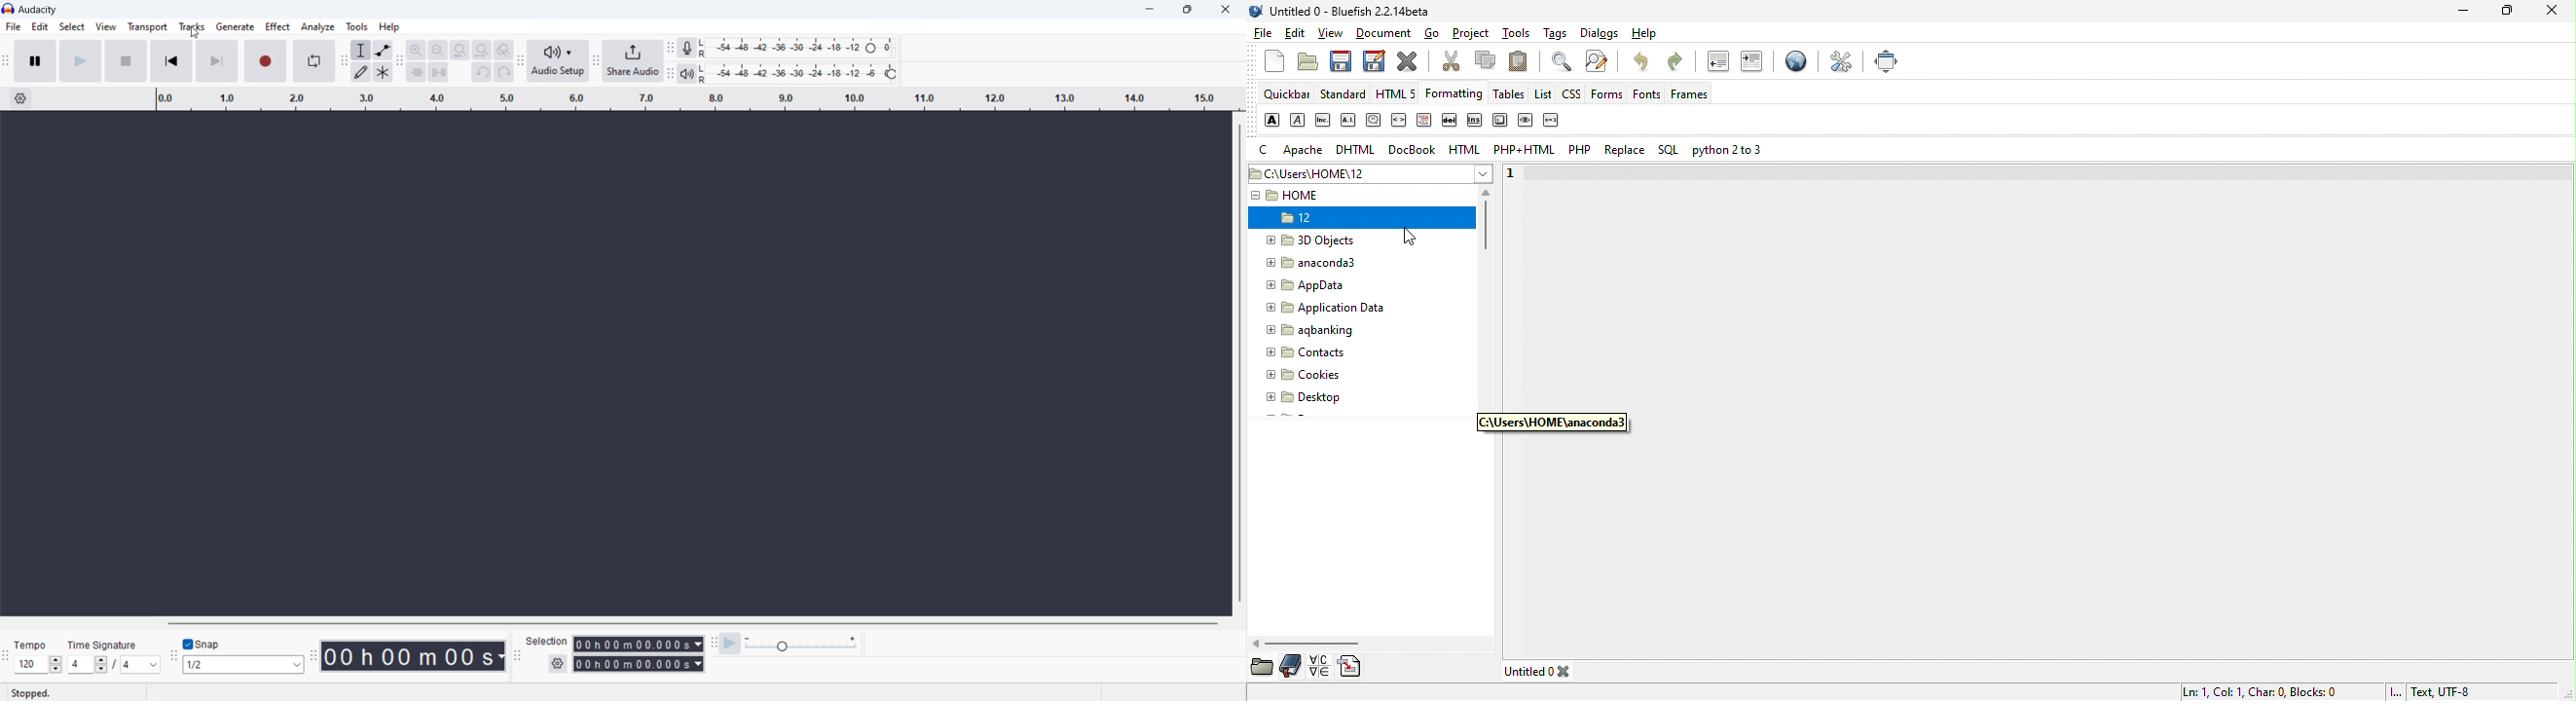 The height and width of the screenshot is (728, 2576). What do you see at coordinates (38, 665) in the screenshot?
I see `adjust tempo` at bounding box center [38, 665].